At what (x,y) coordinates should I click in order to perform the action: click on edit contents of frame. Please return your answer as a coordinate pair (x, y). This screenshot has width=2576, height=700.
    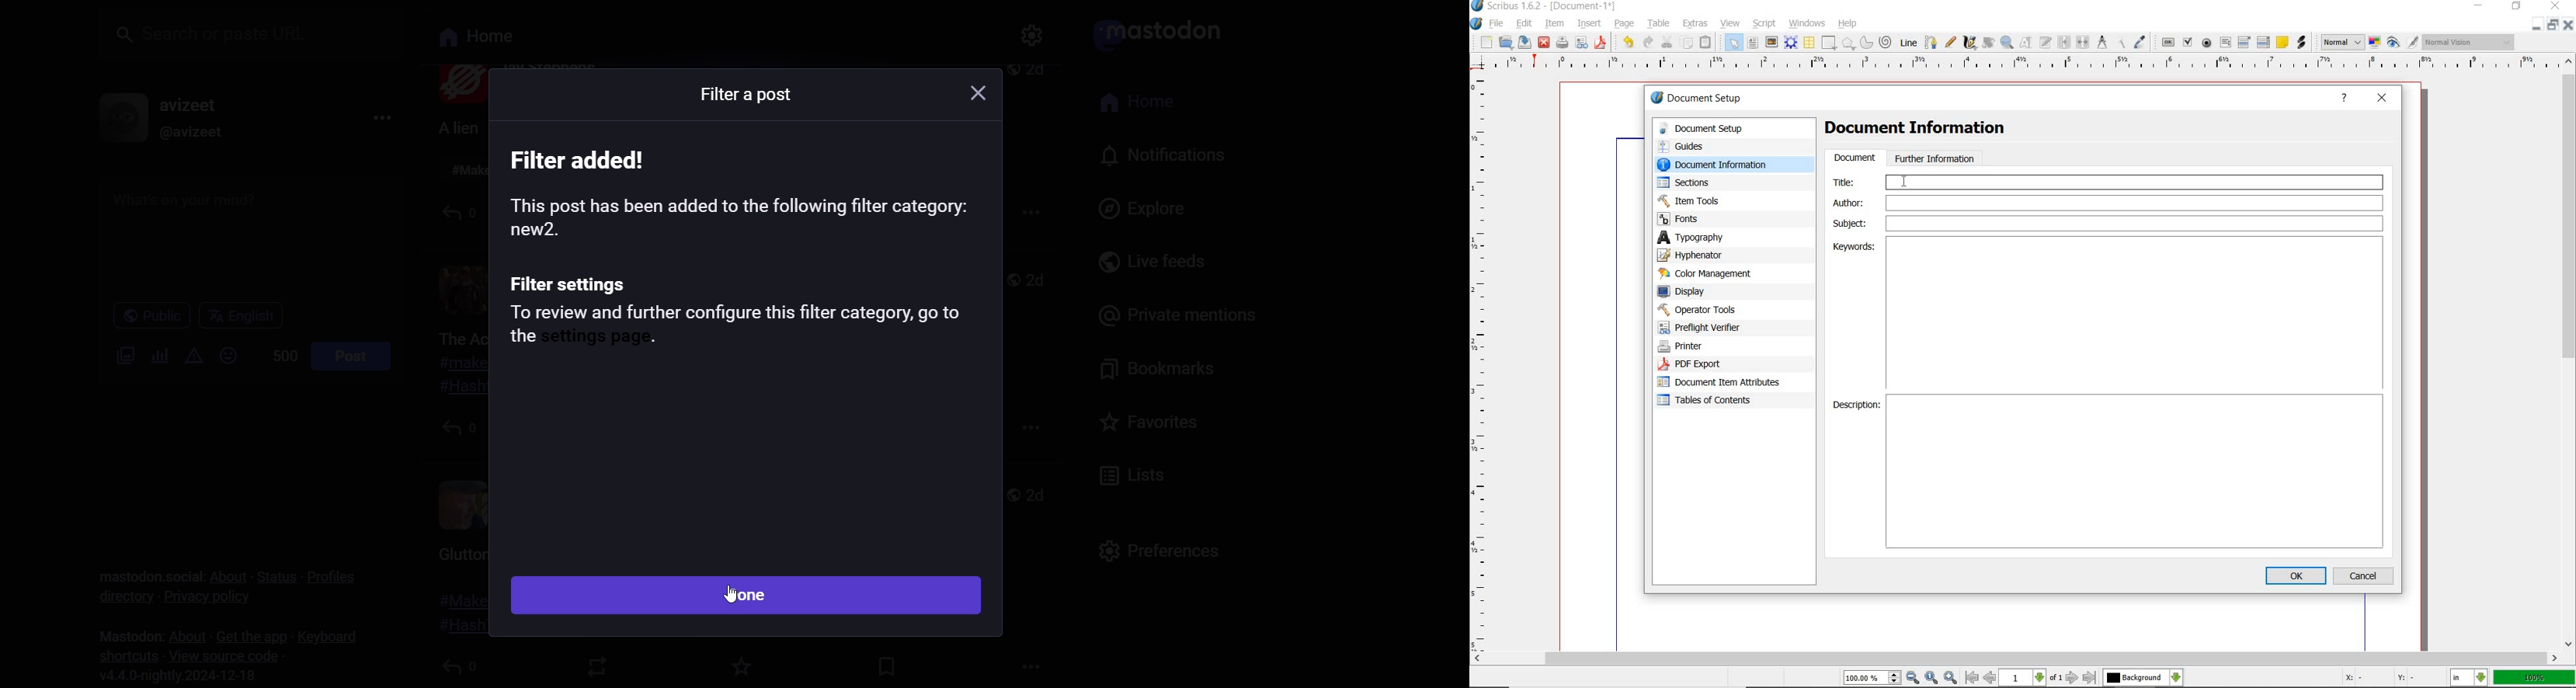
    Looking at the image, I should click on (2028, 43).